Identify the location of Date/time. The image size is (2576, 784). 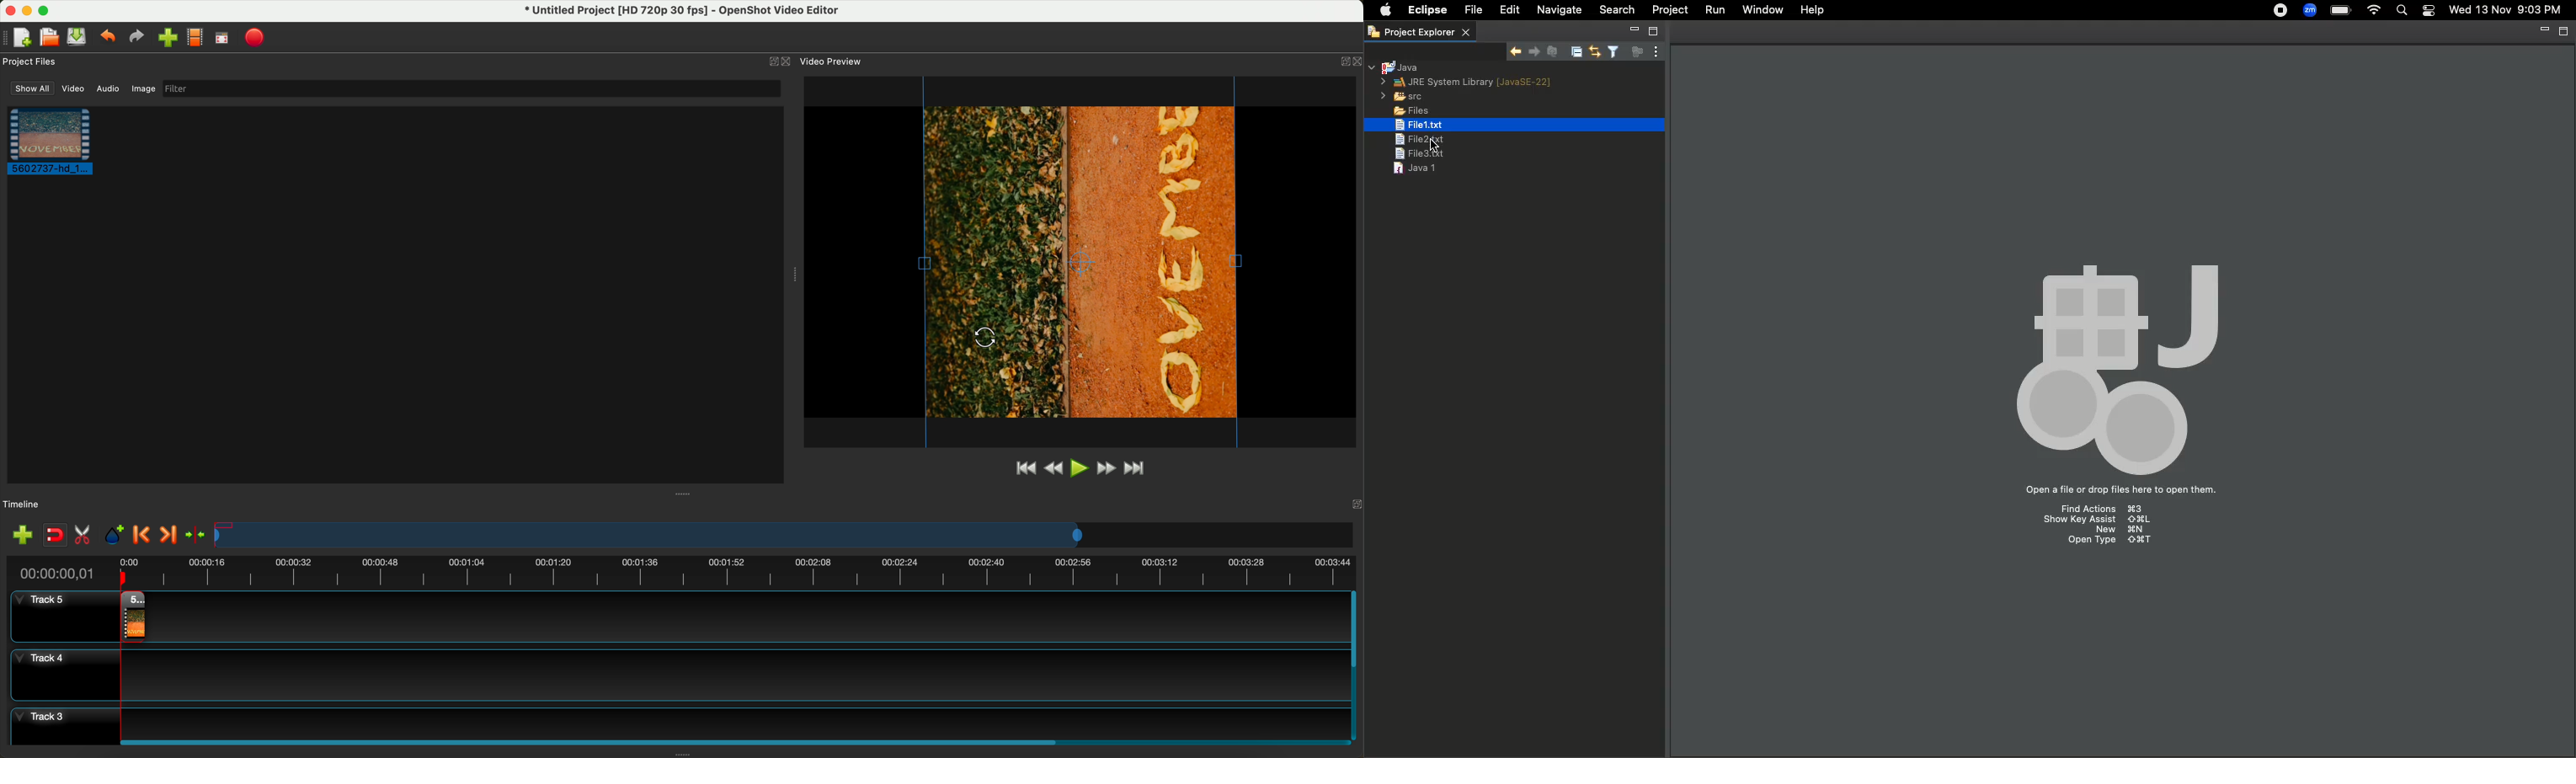
(2507, 10).